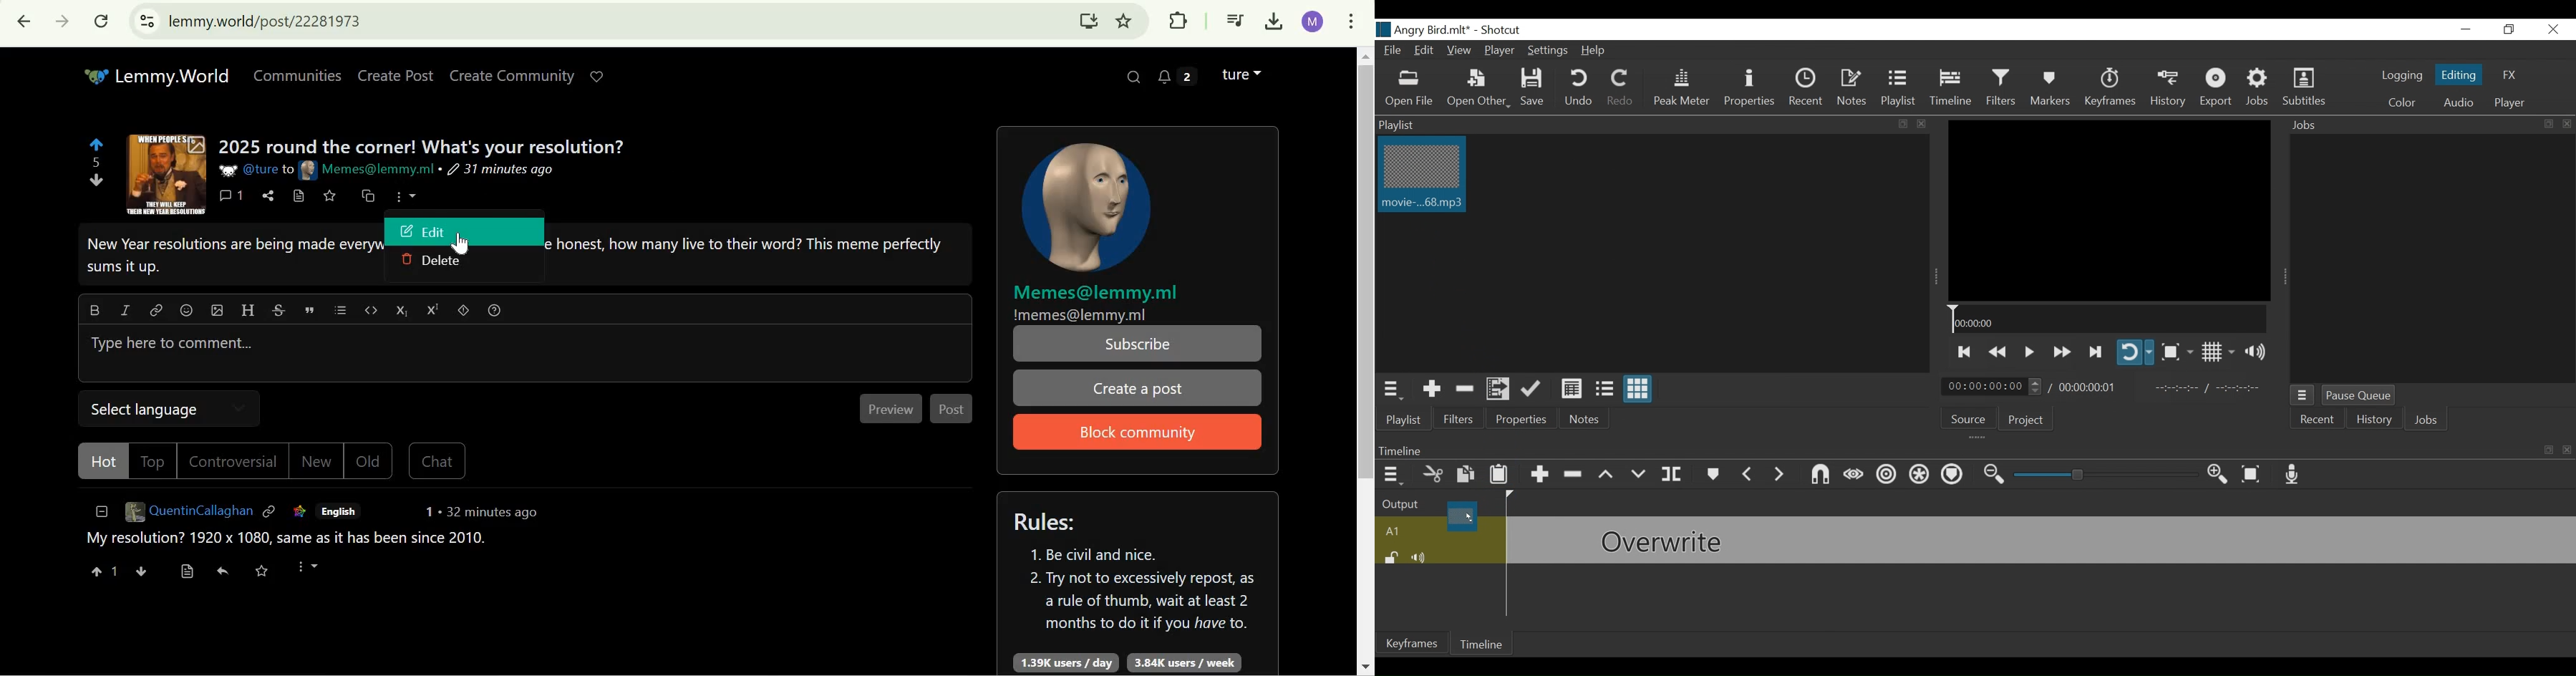 This screenshot has height=700, width=2576. What do you see at coordinates (1533, 390) in the screenshot?
I see `Update` at bounding box center [1533, 390].